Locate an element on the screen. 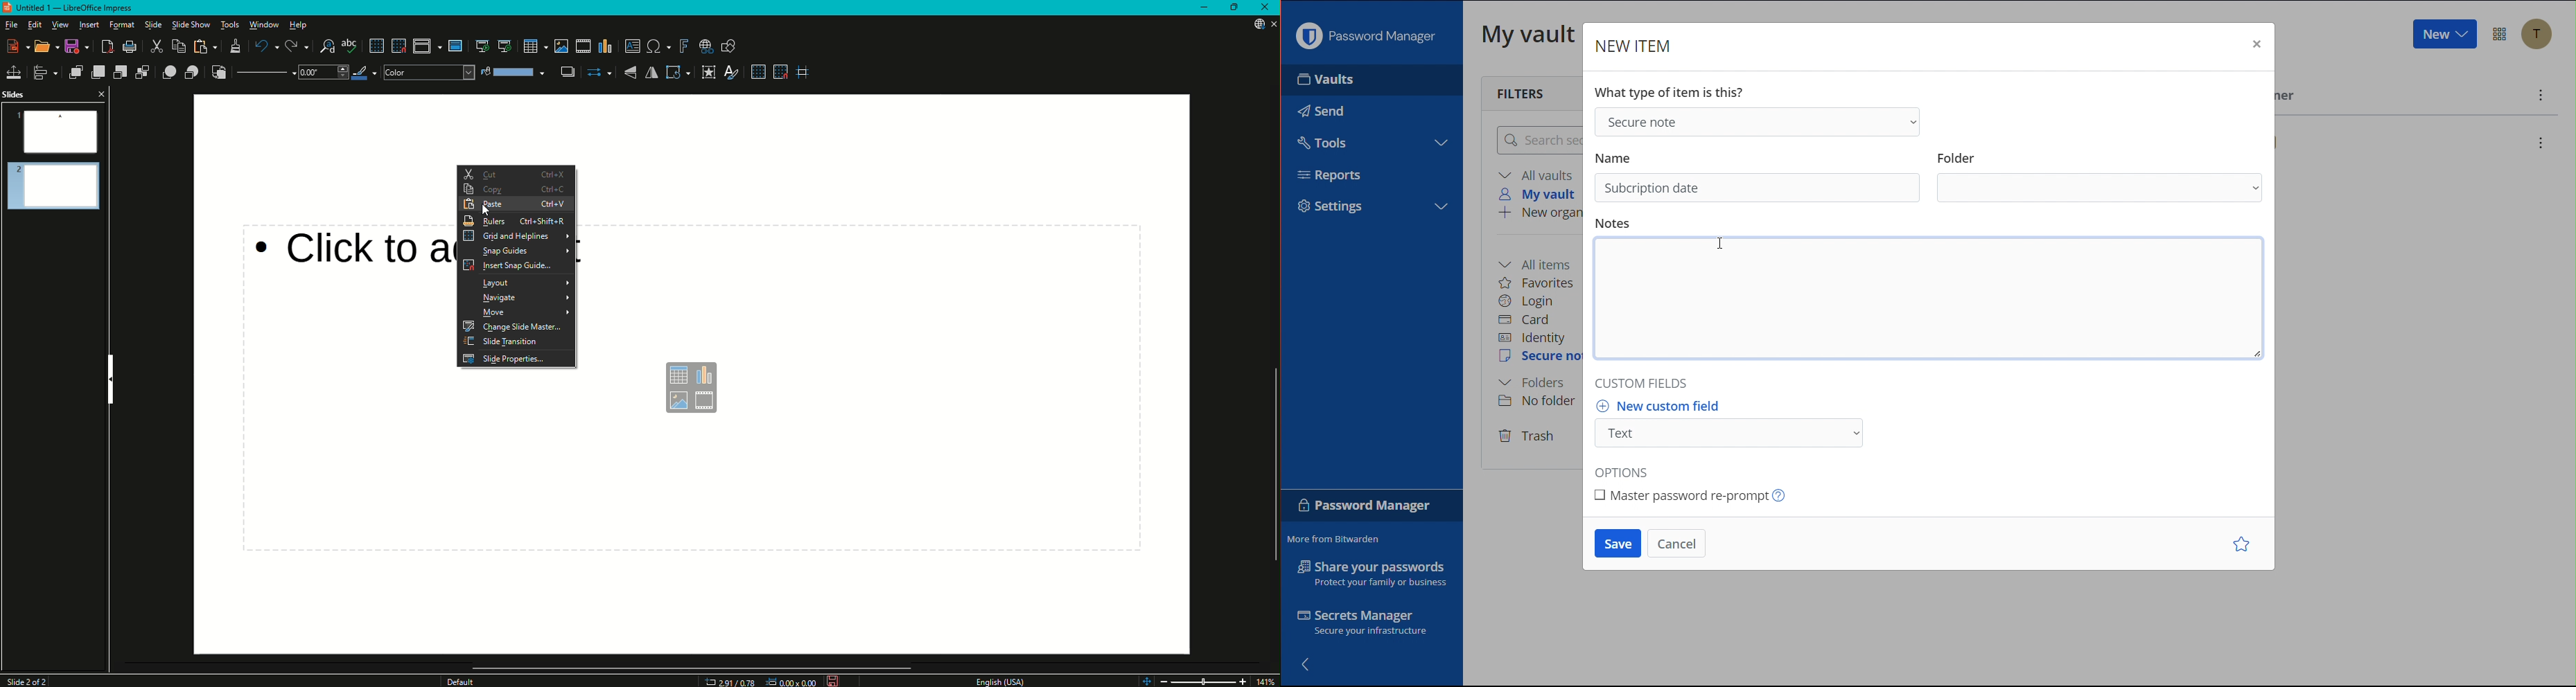 The width and height of the screenshot is (2576, 700). Slide is located at coordinates (154, 25).